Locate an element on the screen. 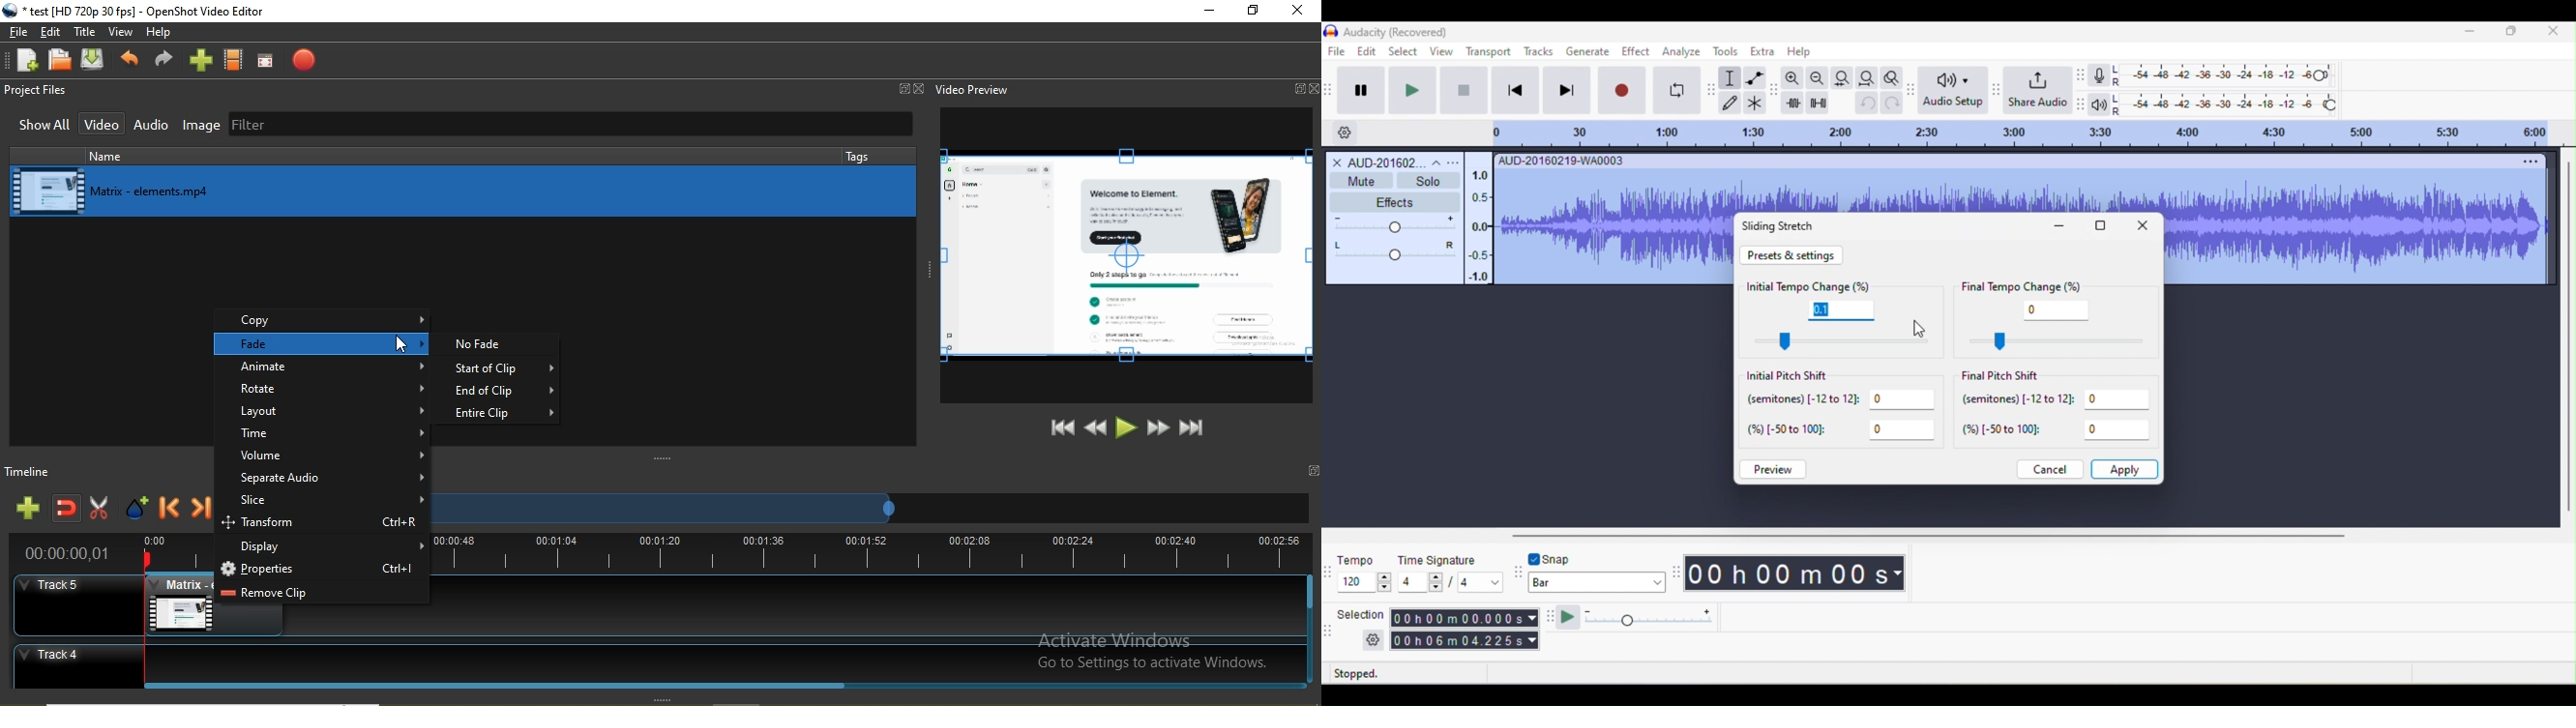 The width and height of the screenshot is (2576, 728). Mute is located at coordinates (1360, 180).